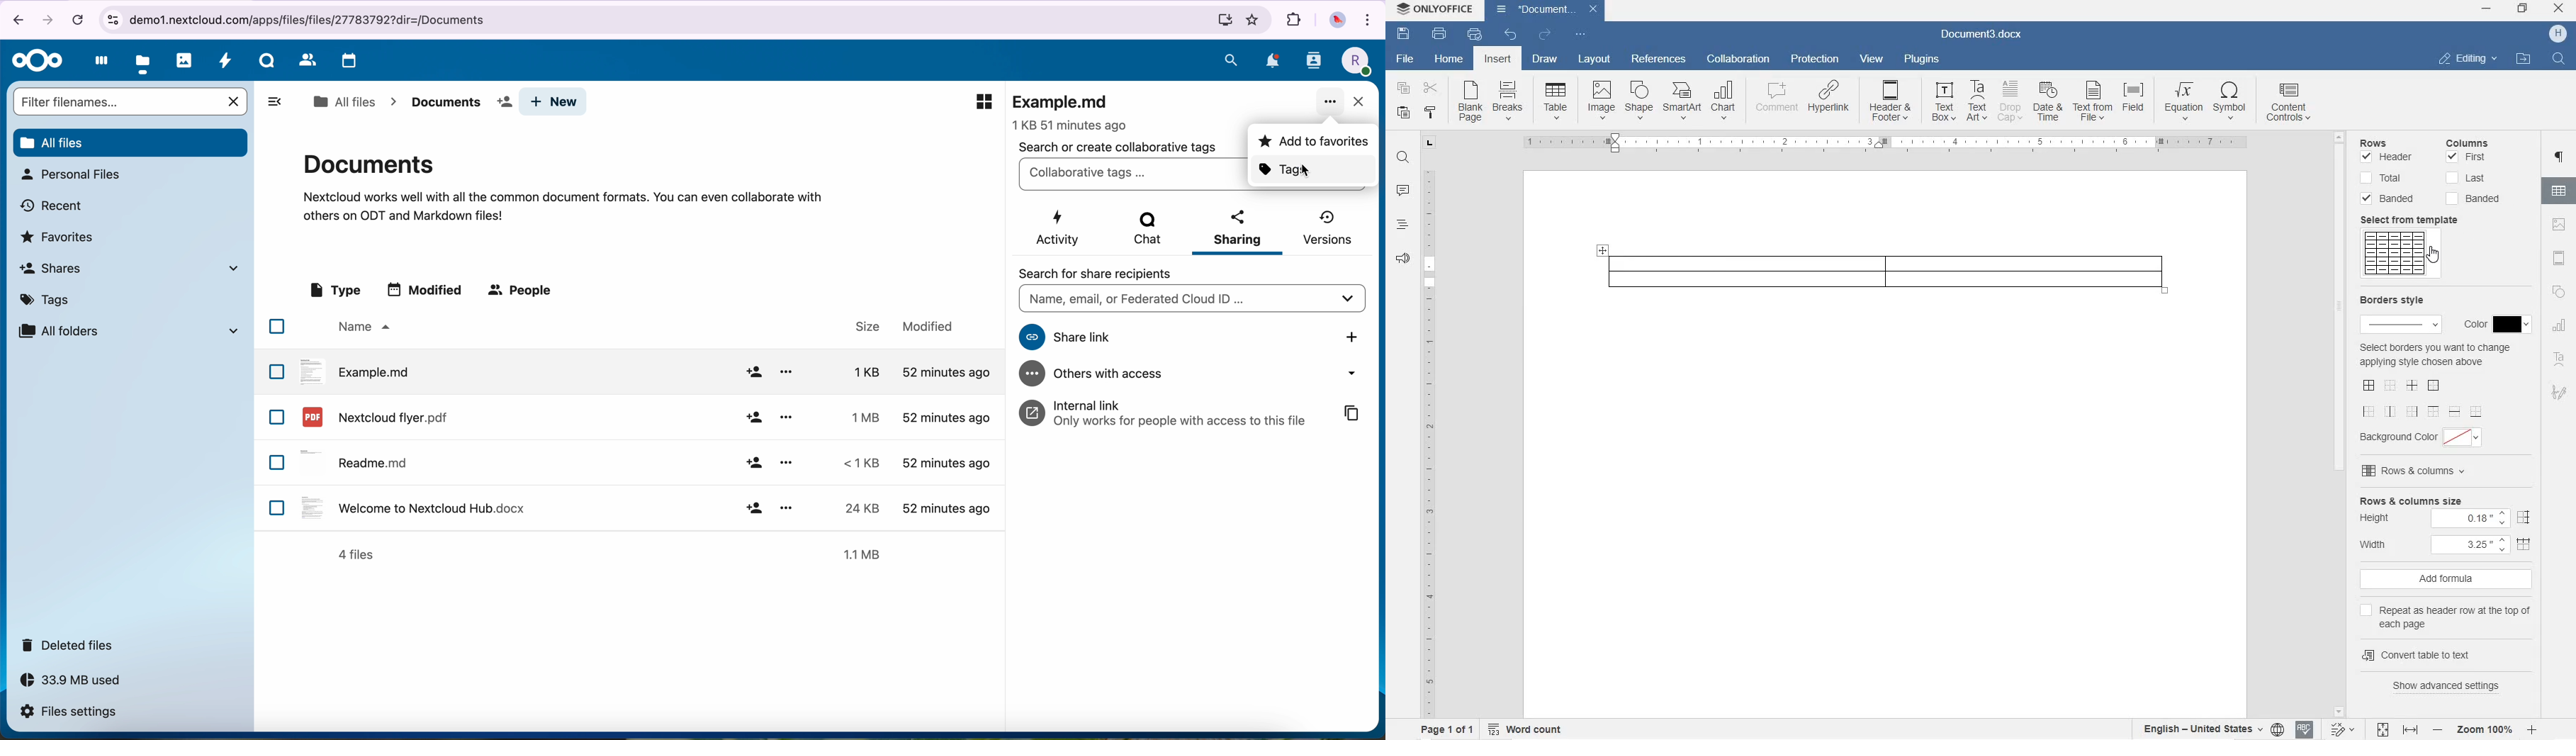 The image size is (2576, 756). I want to click on 33.9 MB used, so click(80, 683).